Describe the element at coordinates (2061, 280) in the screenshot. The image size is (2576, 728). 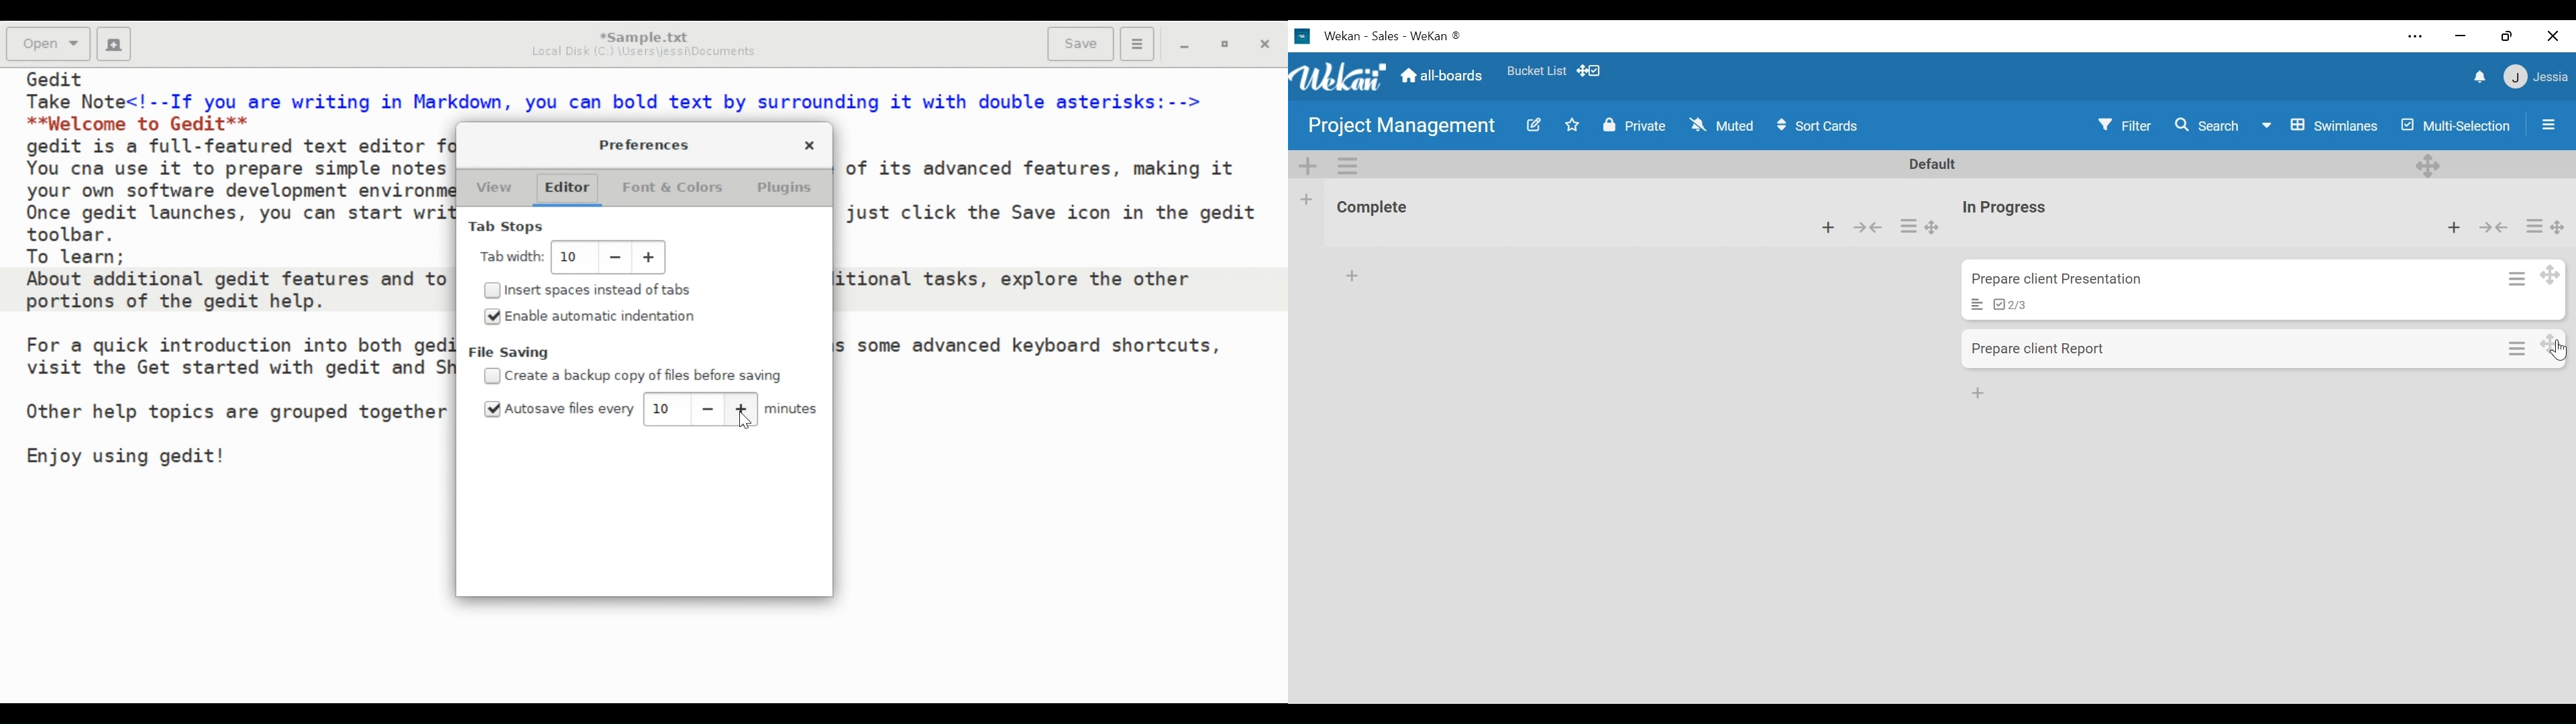
I see `Prepare client presentation` at that location.